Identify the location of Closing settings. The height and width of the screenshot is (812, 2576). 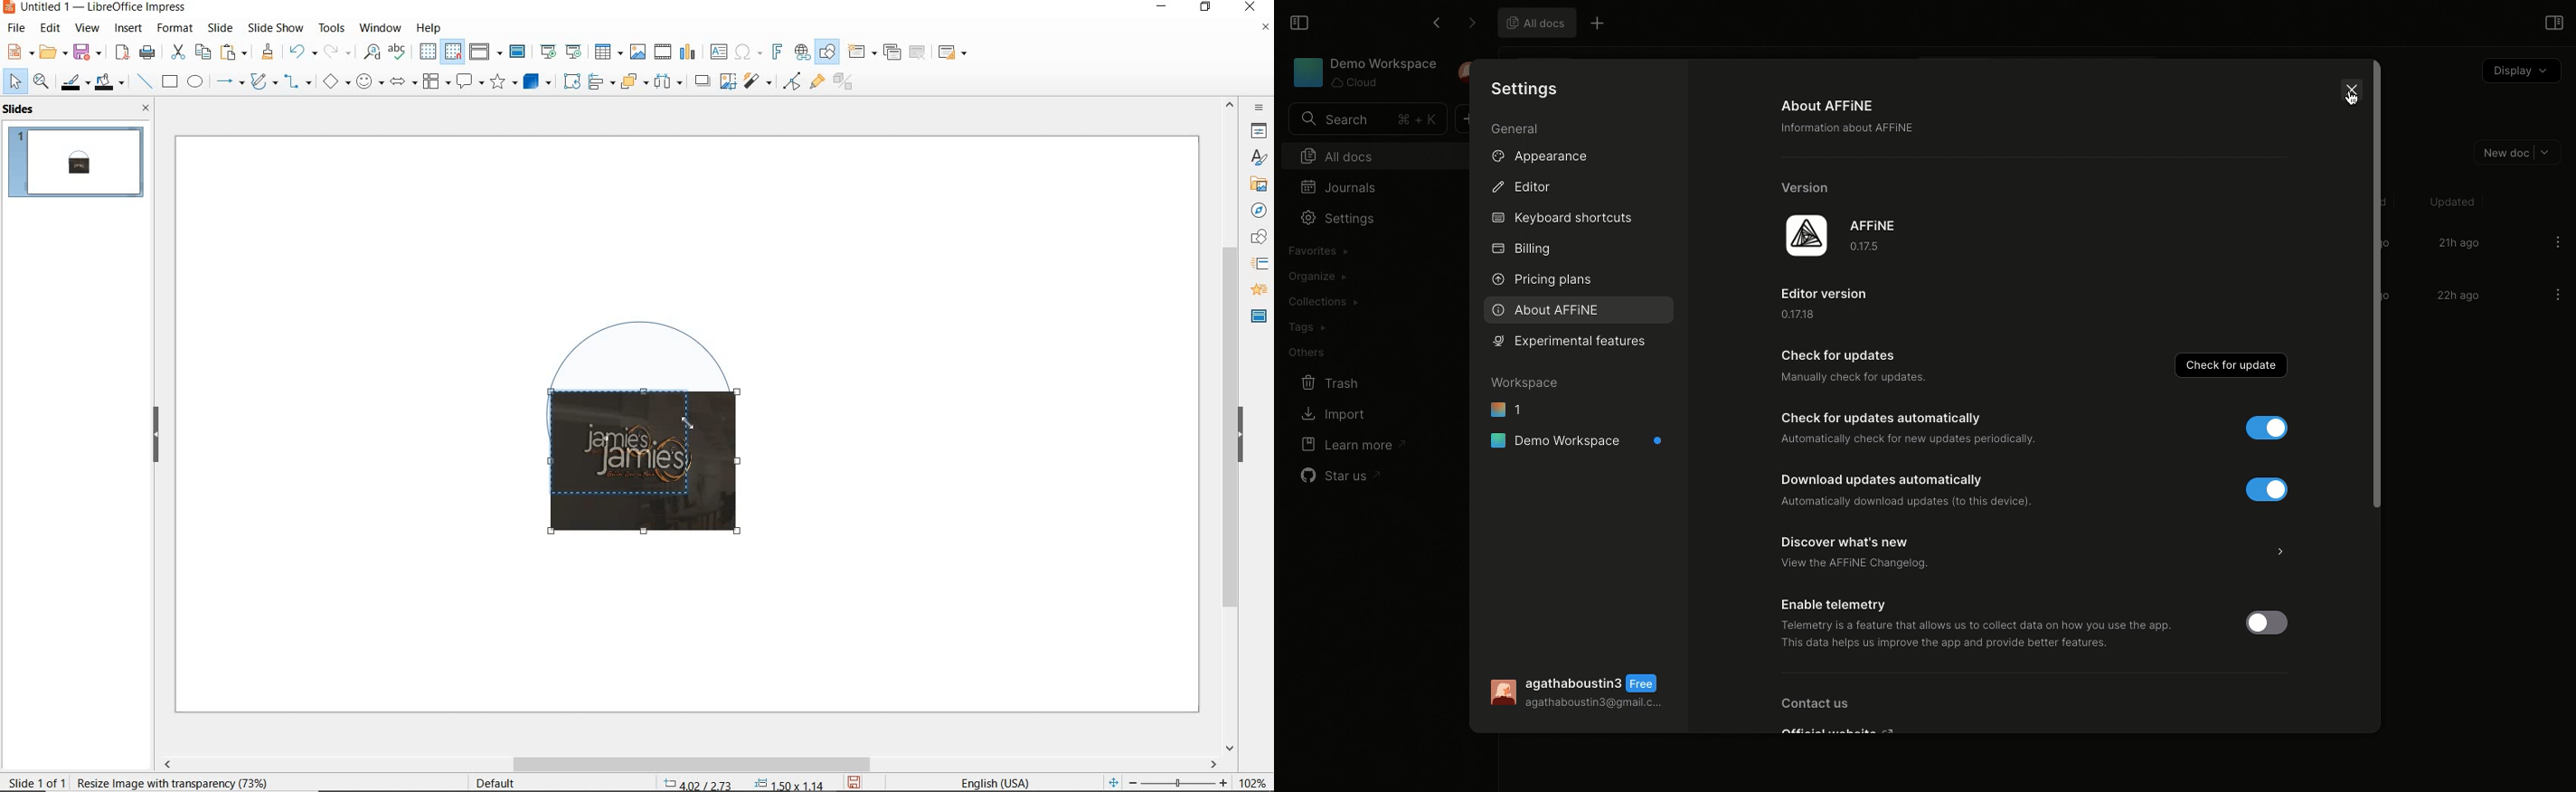
(2354, 97).